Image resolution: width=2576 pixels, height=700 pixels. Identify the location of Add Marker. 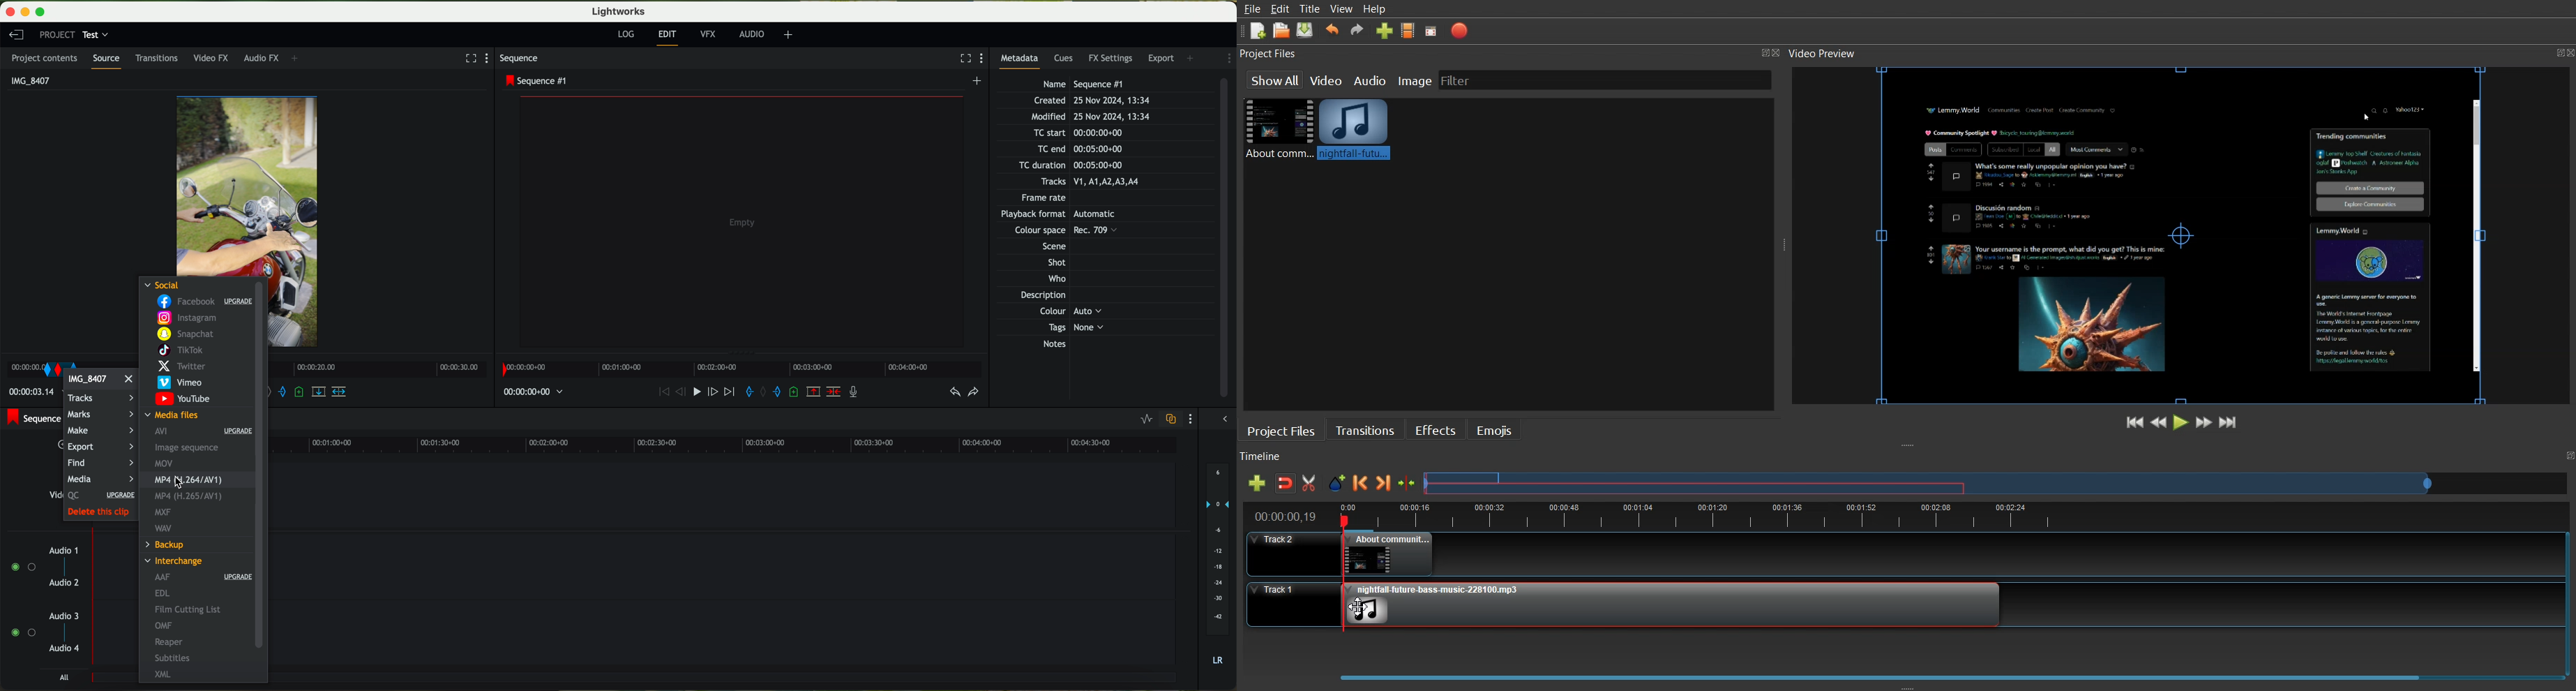
(1336, 483).